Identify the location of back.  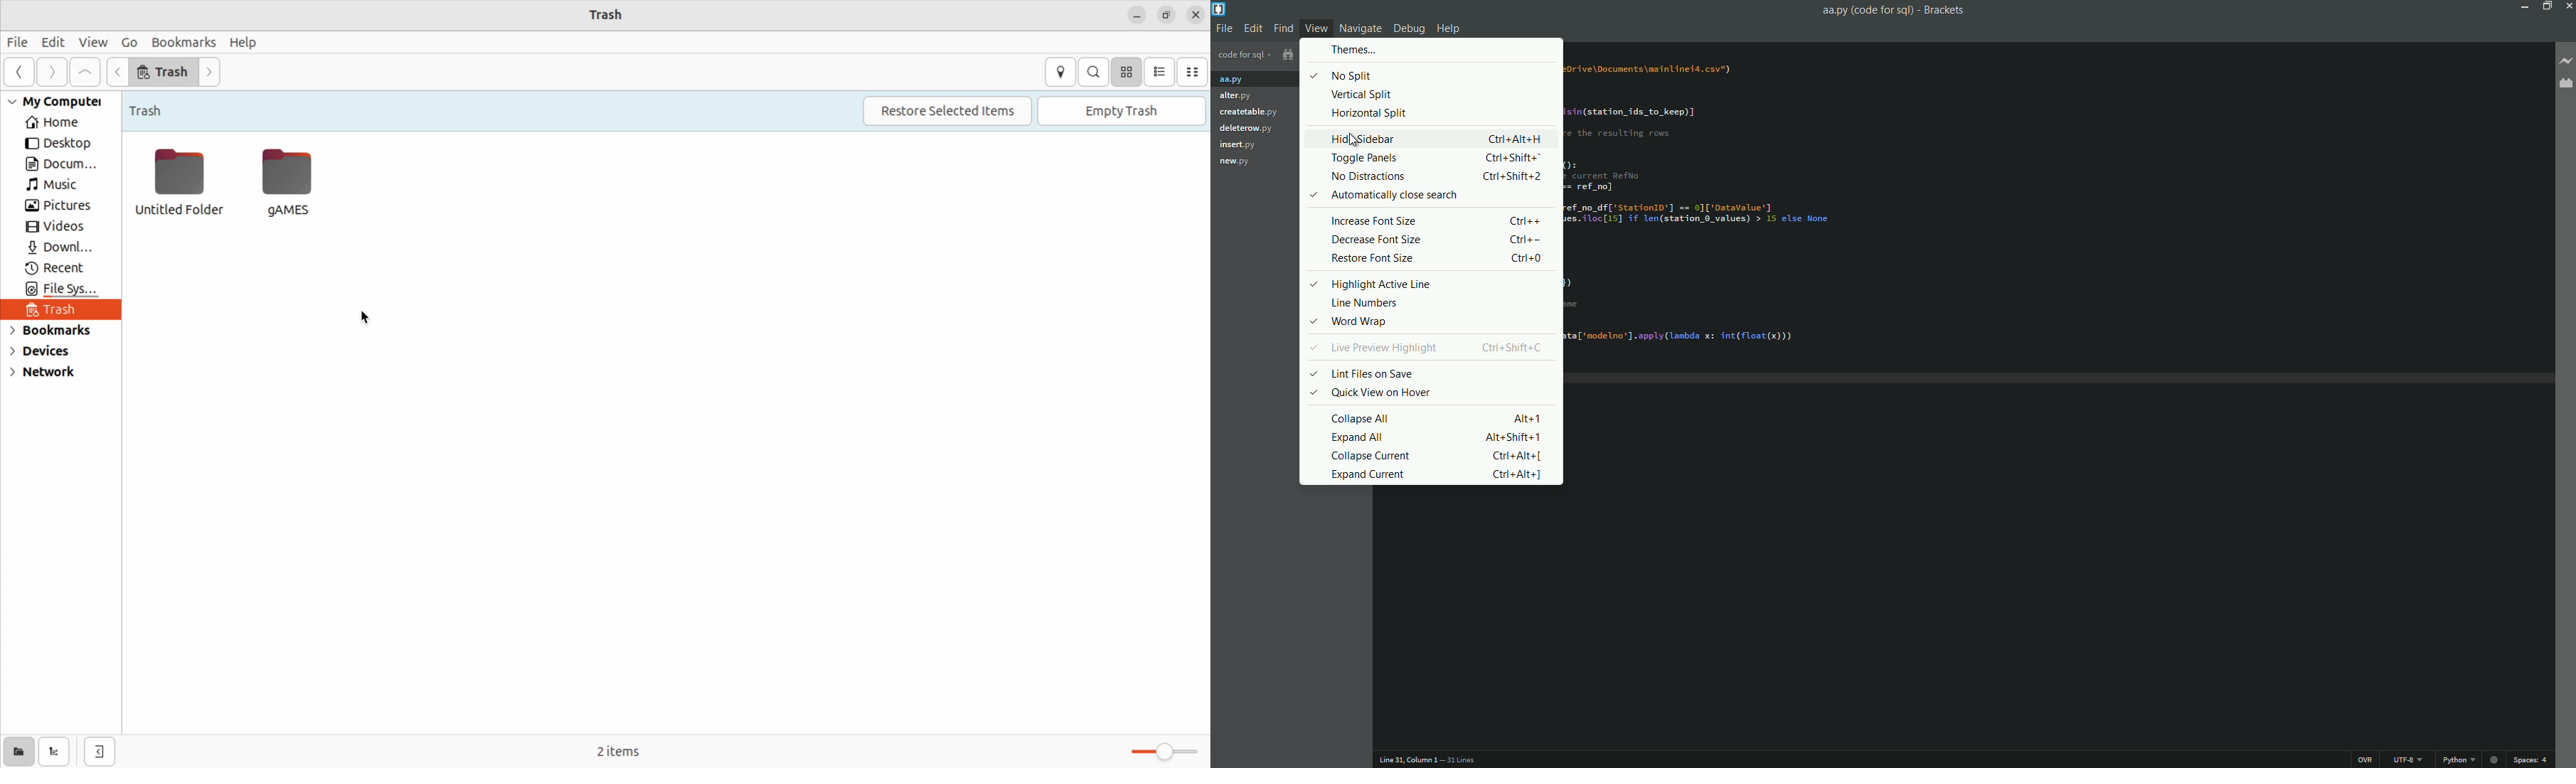
(116, 72).